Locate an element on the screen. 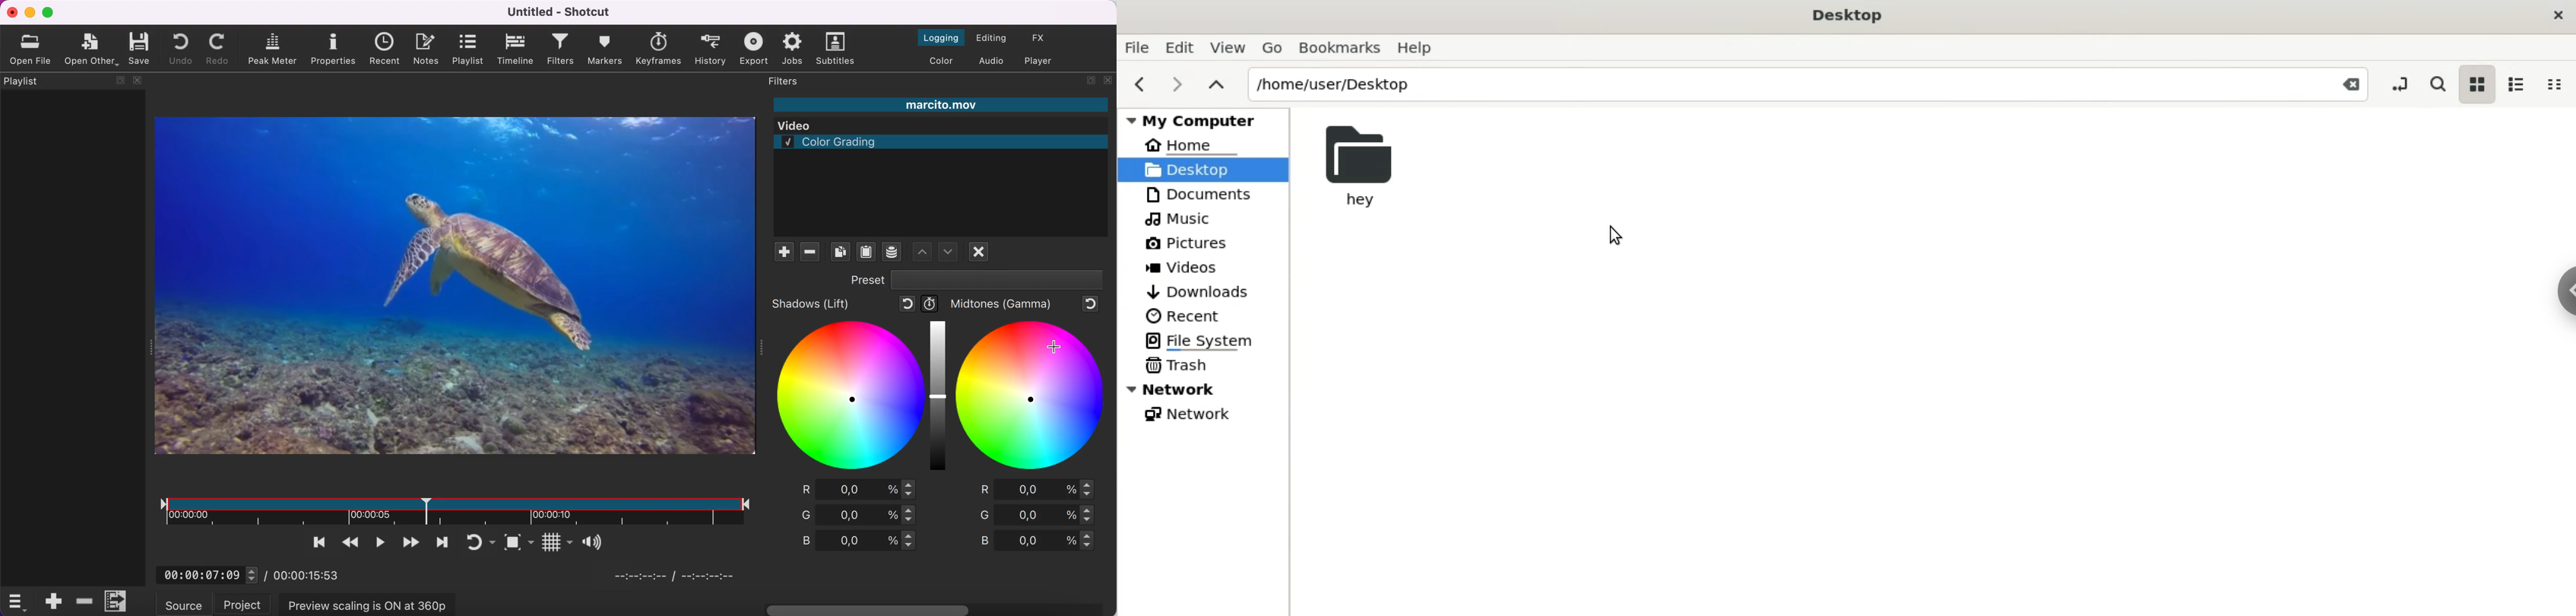  peak meter is located at coordinates (271, 49).